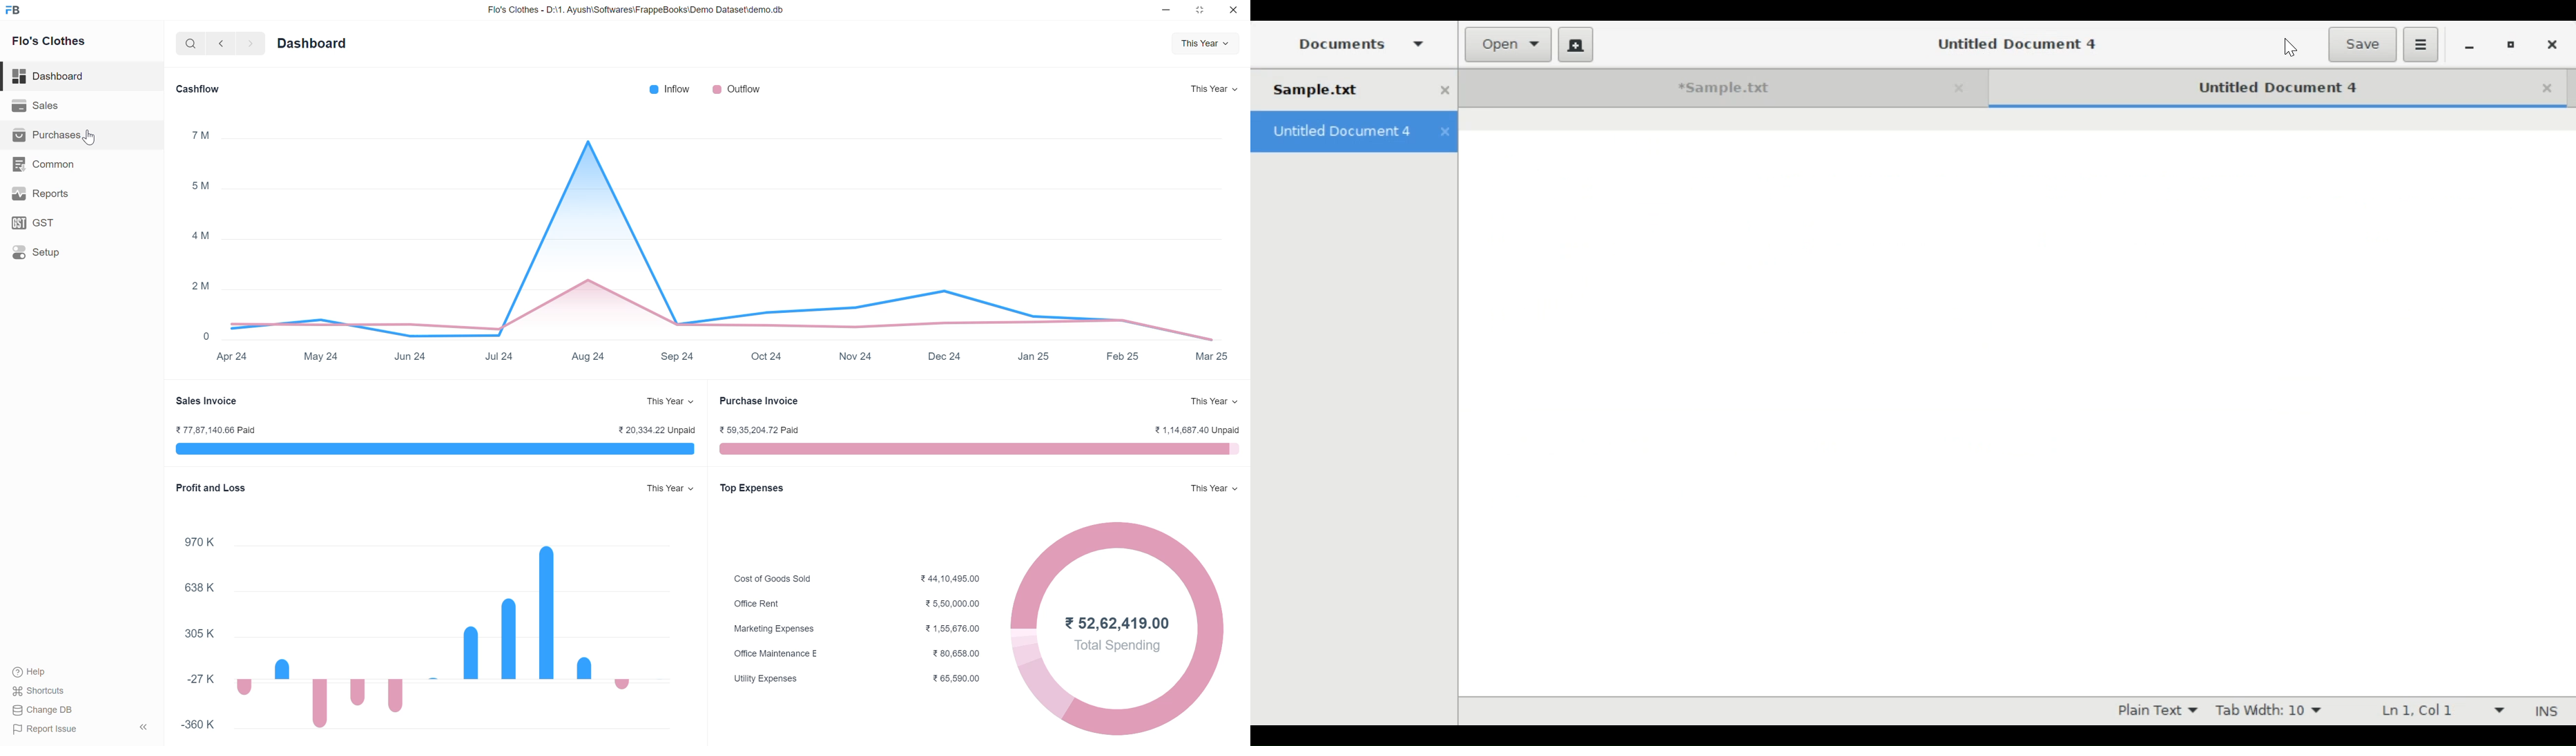 The image size is (2576, 756). I want to click on bar graph, so click(452, 631).